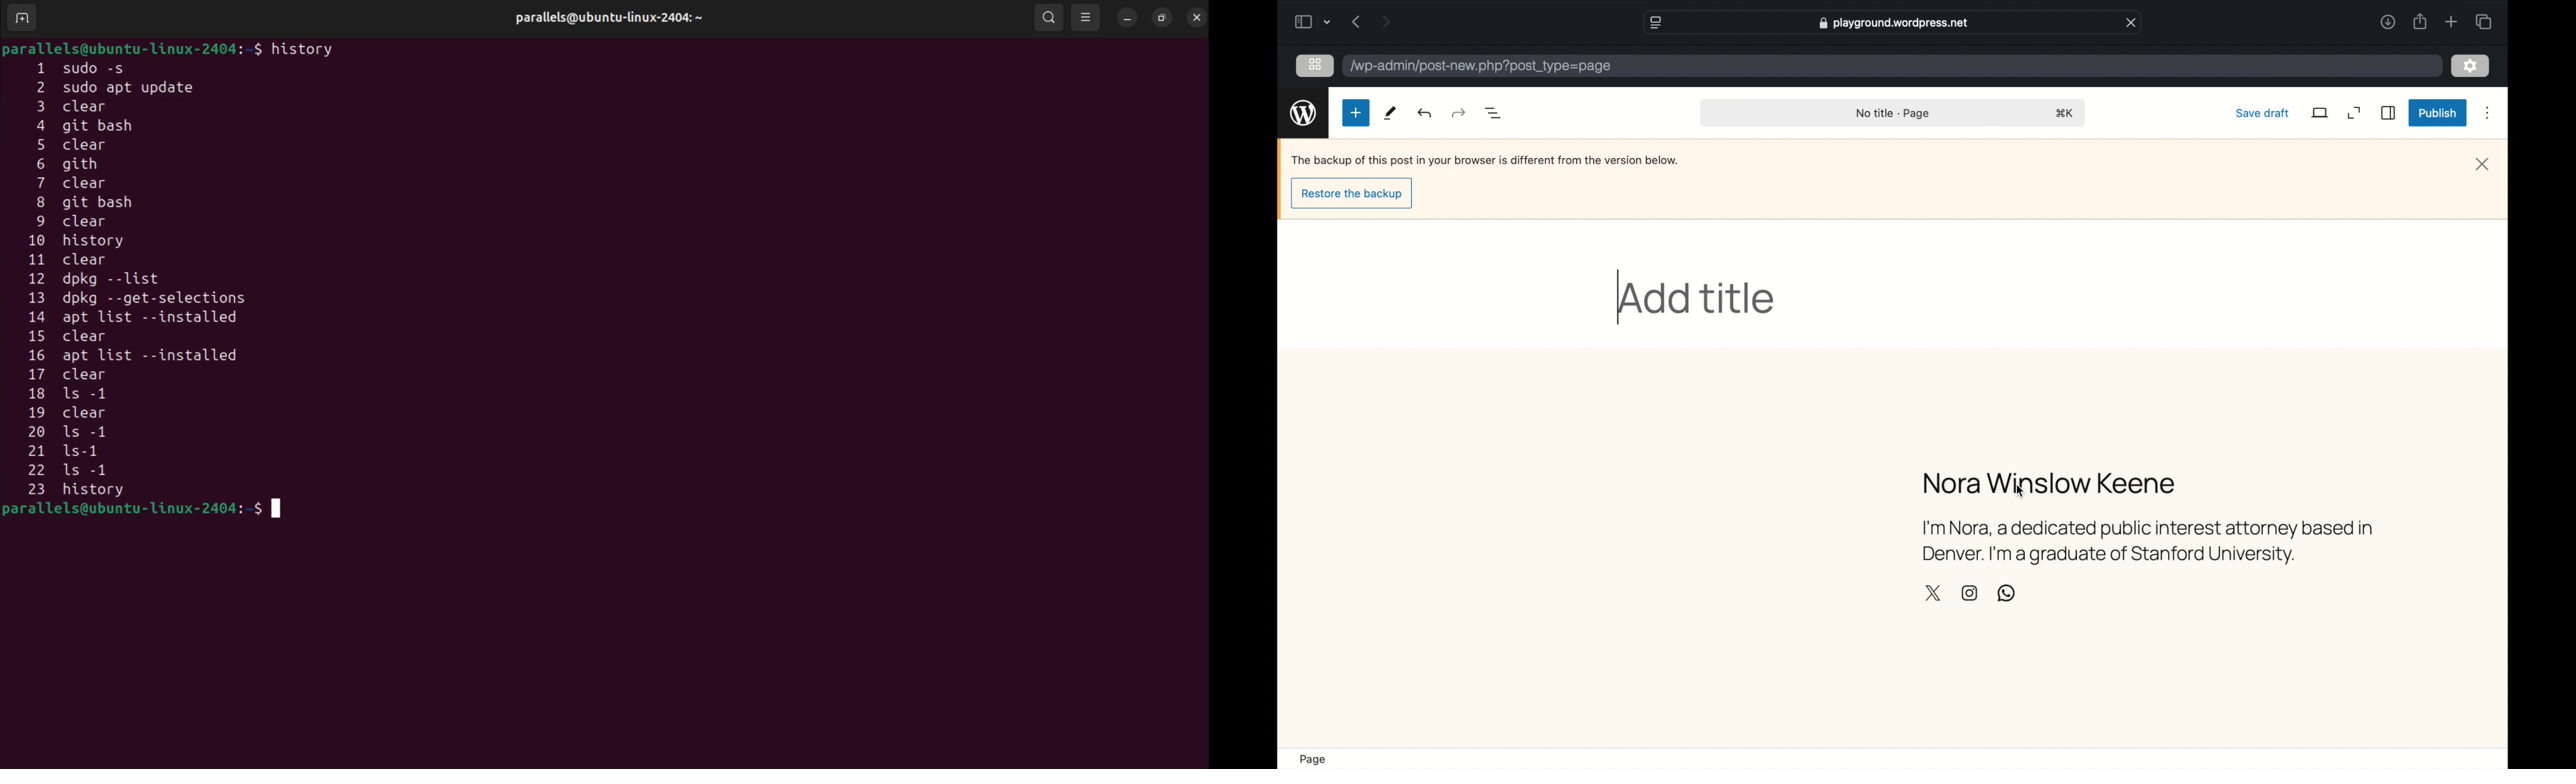 This screenshot has height=784, width=2576. Describe the element at coordinates (2471, 66) in the screenshot. I see `settings` at that location.